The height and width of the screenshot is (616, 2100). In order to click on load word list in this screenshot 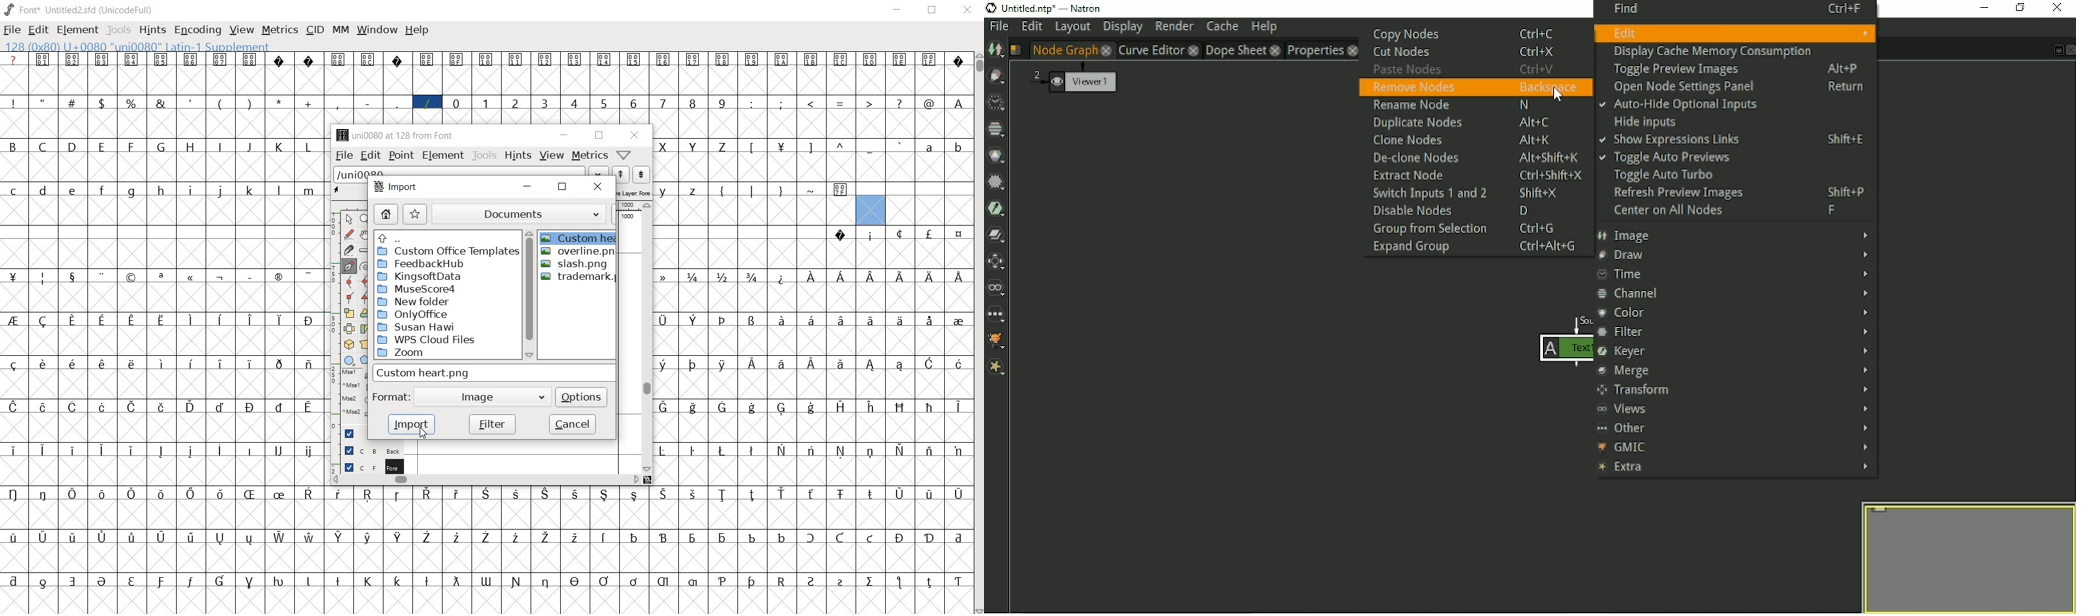, I will do `click(460, 172)`.